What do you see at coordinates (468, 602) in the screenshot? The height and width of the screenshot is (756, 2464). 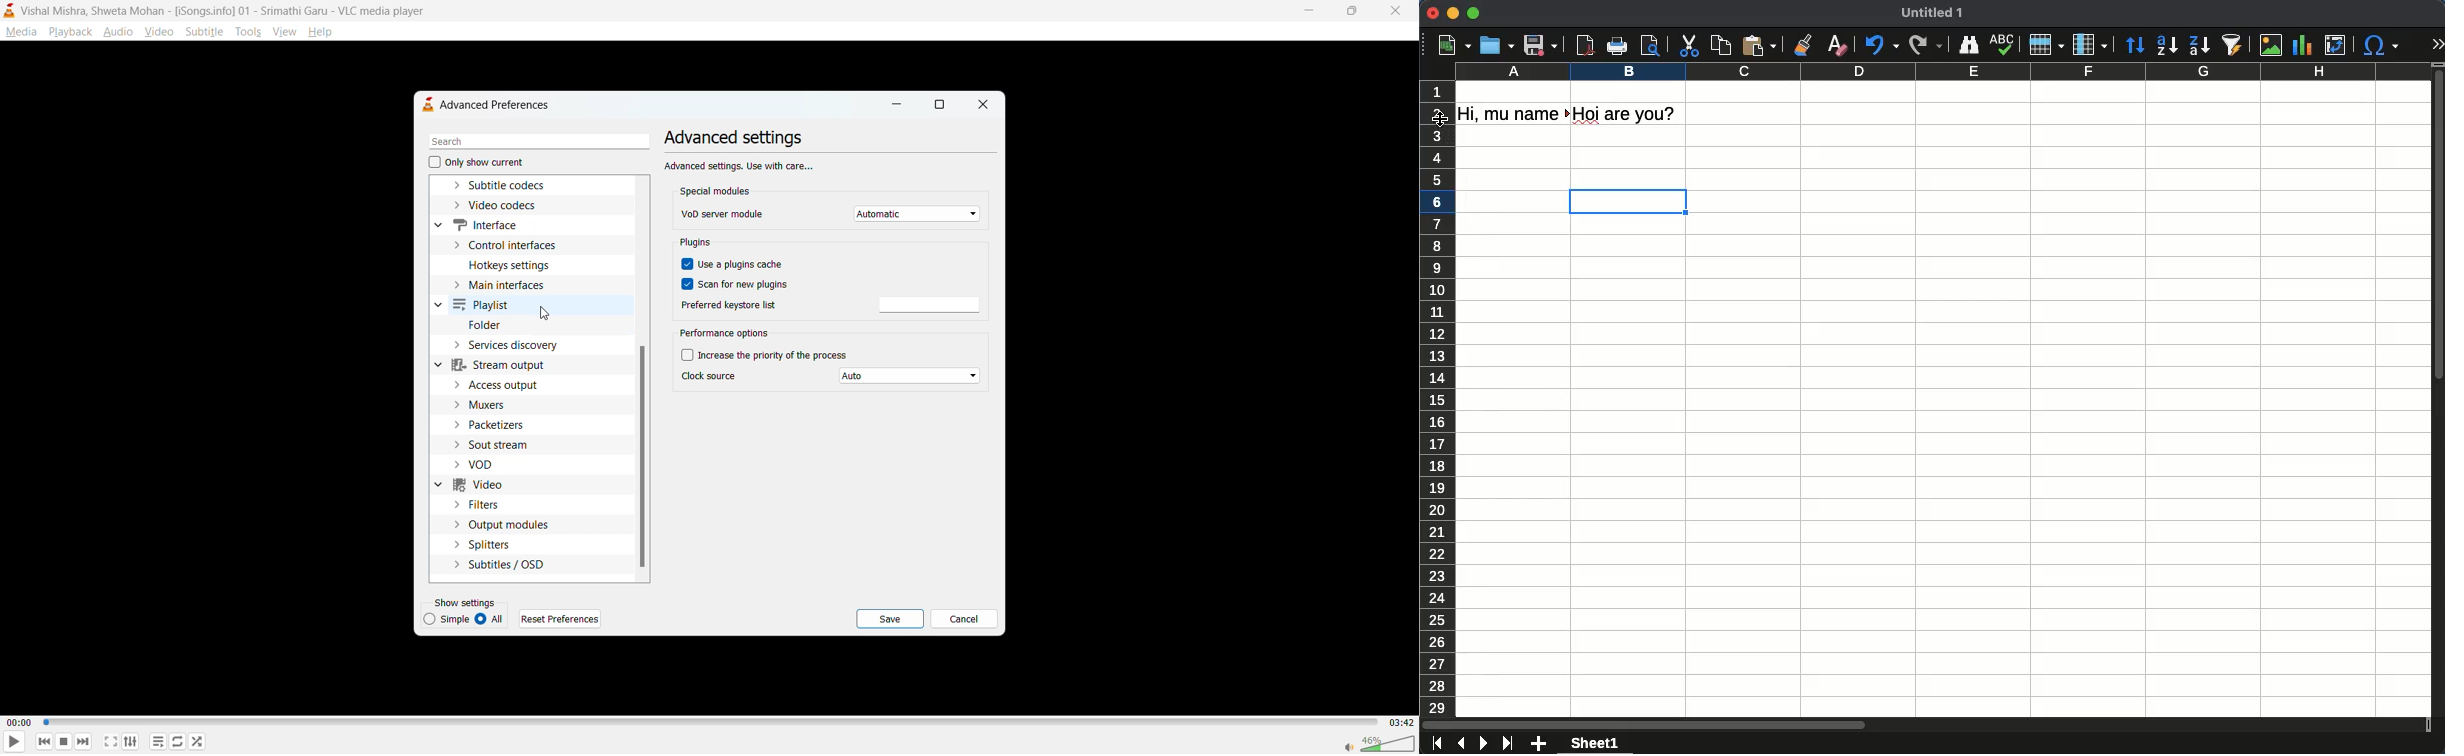 I see `show settings` at bounding box center [468, 602].